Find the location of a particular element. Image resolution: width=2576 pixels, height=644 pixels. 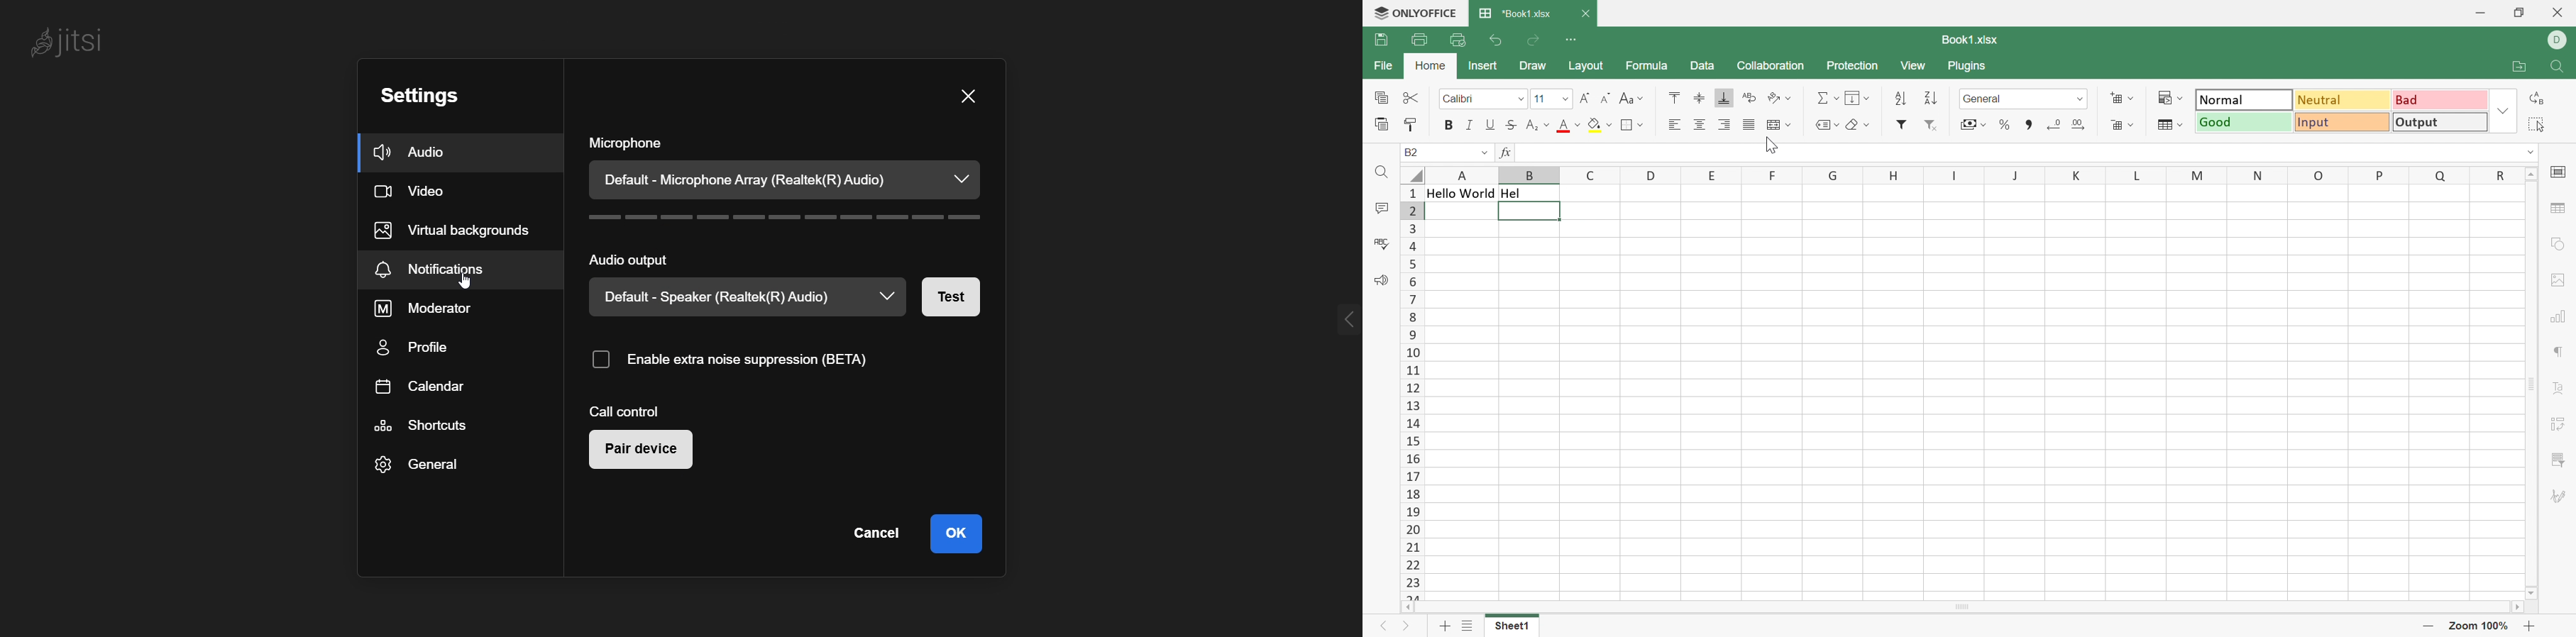

Add sheet is located at coordinates (1443, 627).